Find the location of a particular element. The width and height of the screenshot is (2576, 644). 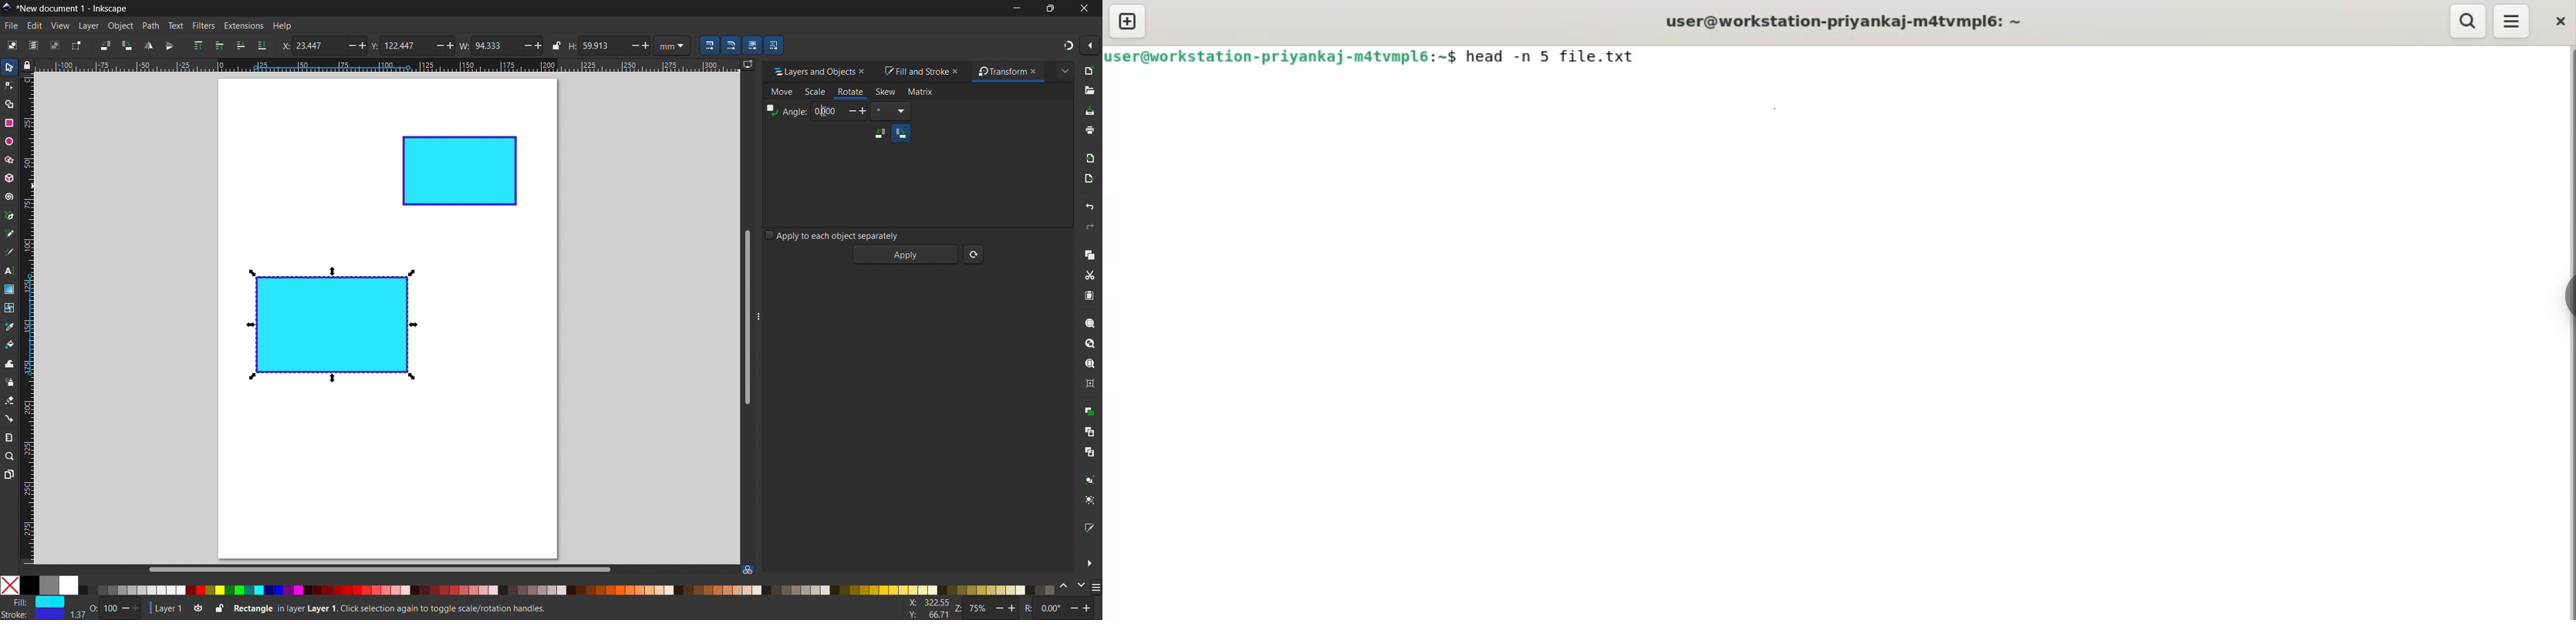

undo is located at coordinates (1090, 206).